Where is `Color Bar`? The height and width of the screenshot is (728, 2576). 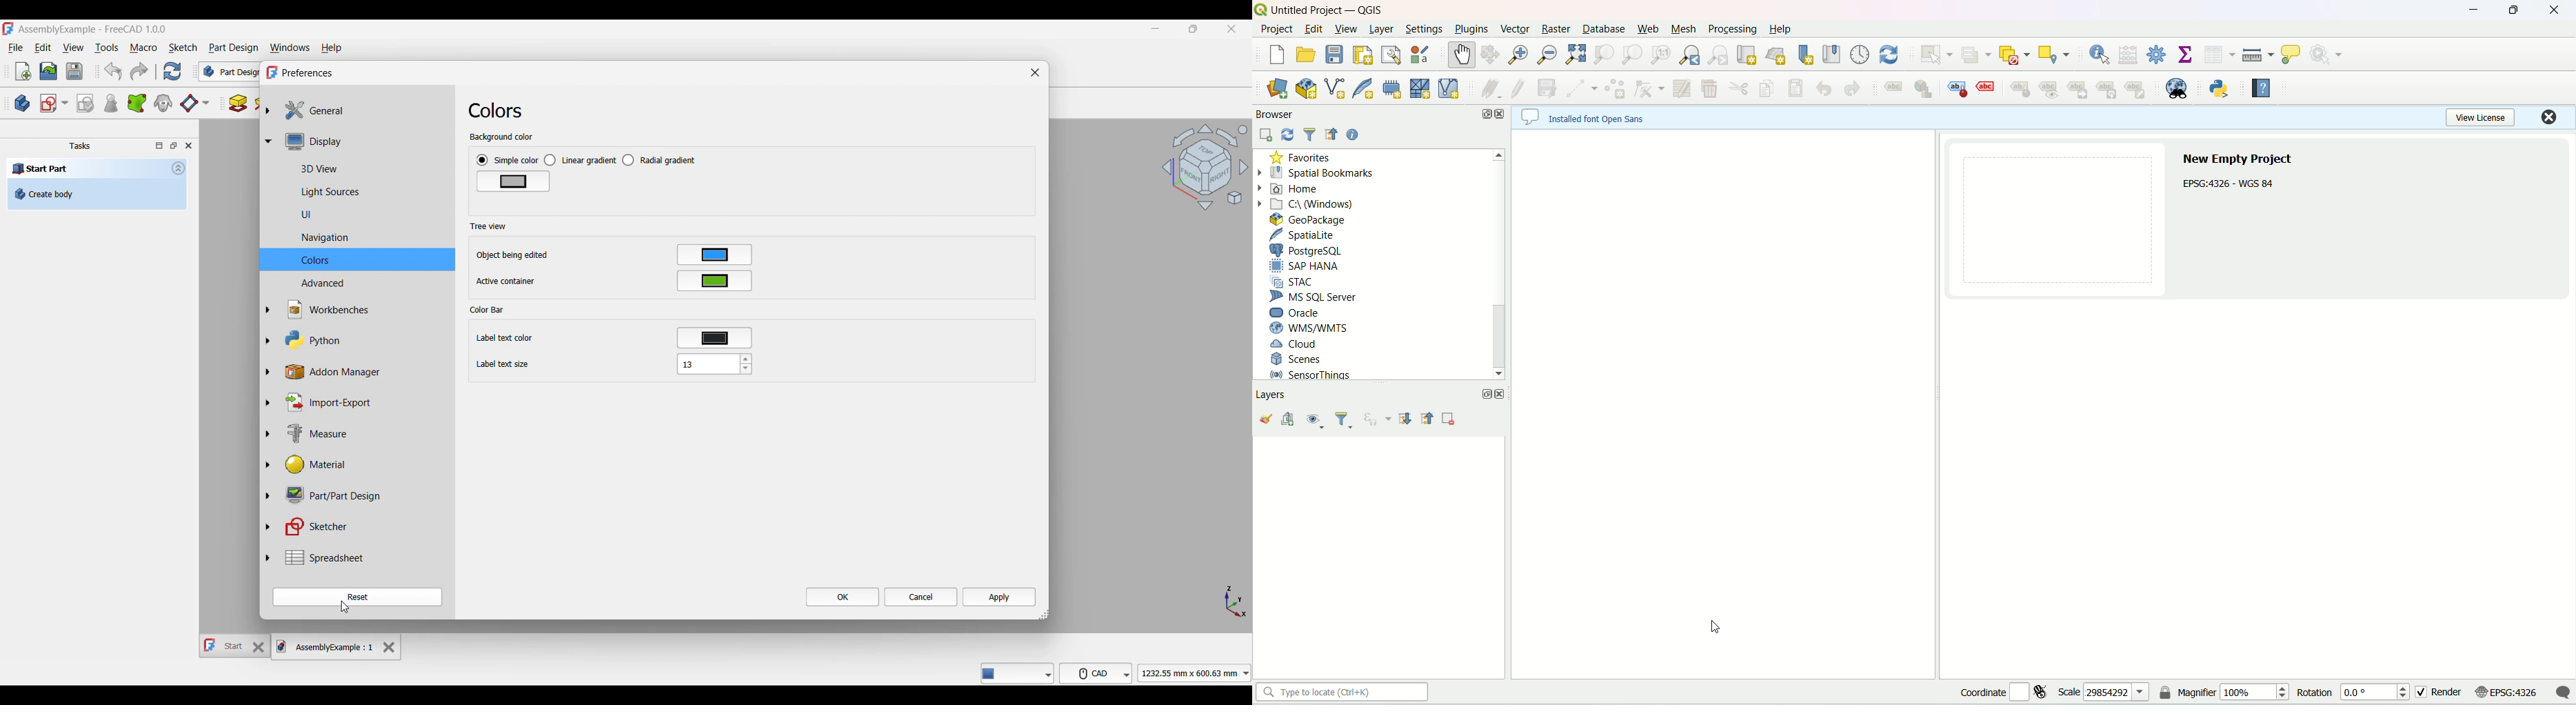
Color Bar is located at coordinates (487, 310).